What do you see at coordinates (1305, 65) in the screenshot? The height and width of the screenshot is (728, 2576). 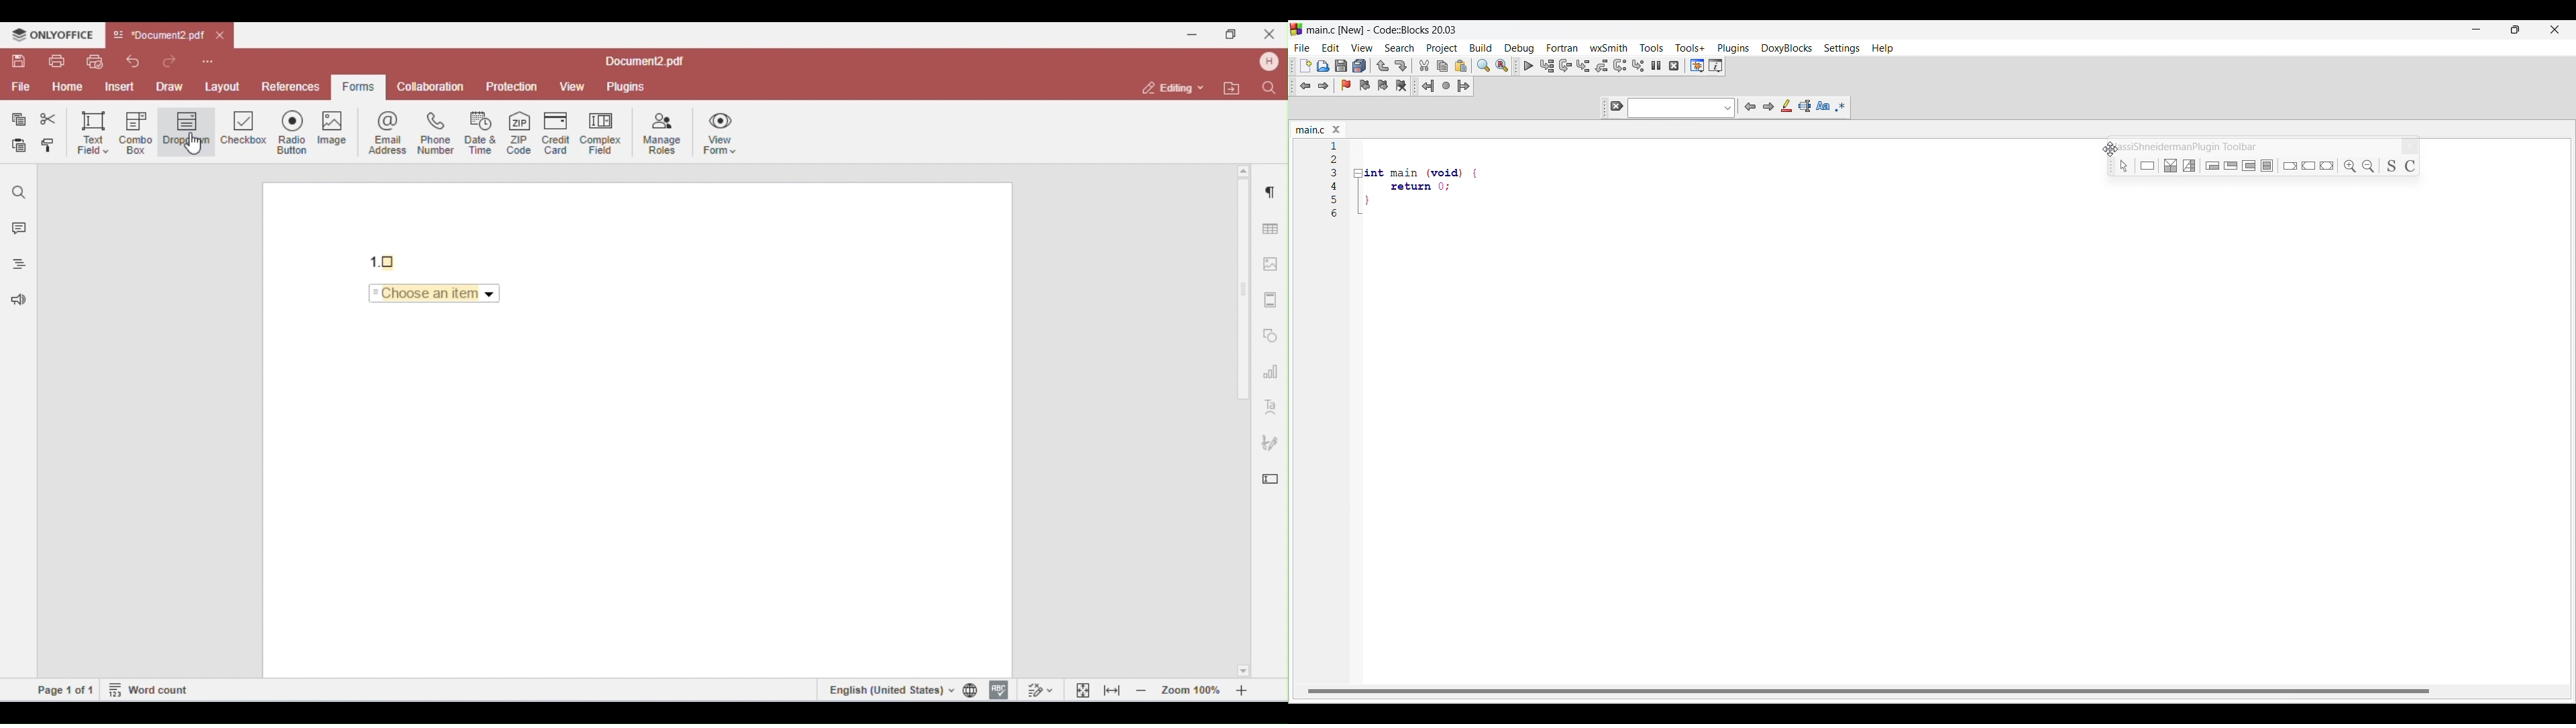 I see `New file` at bounding box center [1305, 65].